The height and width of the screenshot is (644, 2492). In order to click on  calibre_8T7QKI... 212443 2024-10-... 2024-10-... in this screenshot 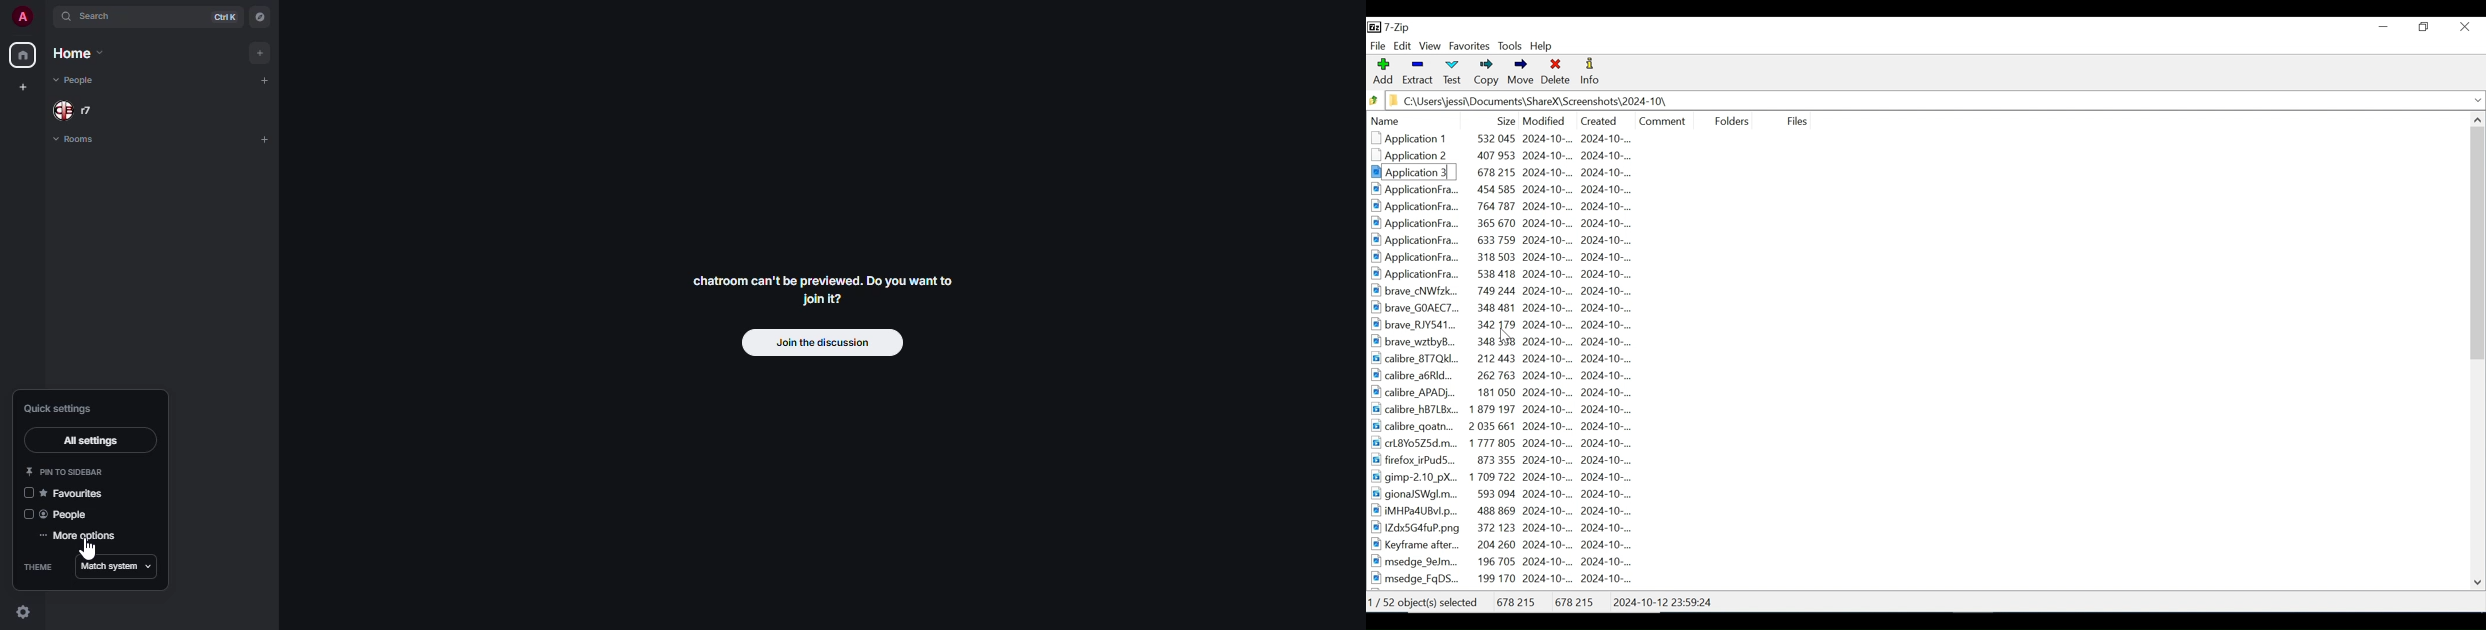, I will do `click(1512, 359)`.